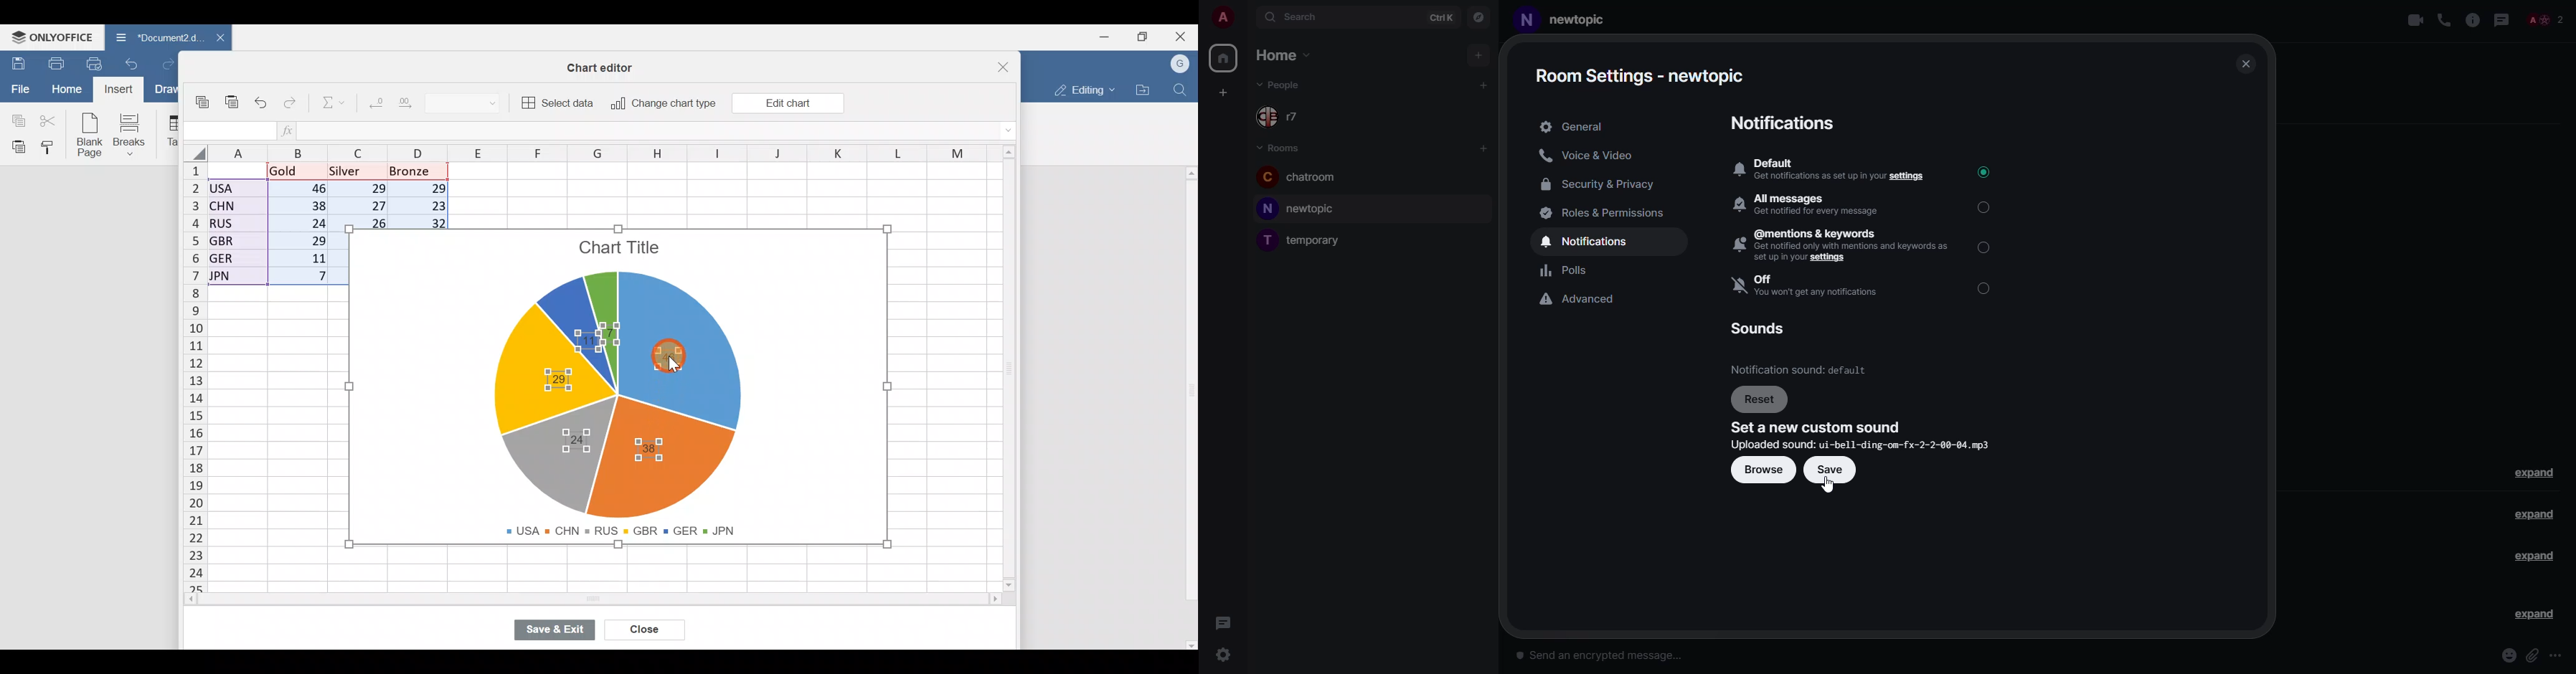 The height and width of the screenshot is (700, 2576). What do you see at coordinates (1143, 90) in the screenshot?
I see `Open file location` at bounding box center [1143, 90].